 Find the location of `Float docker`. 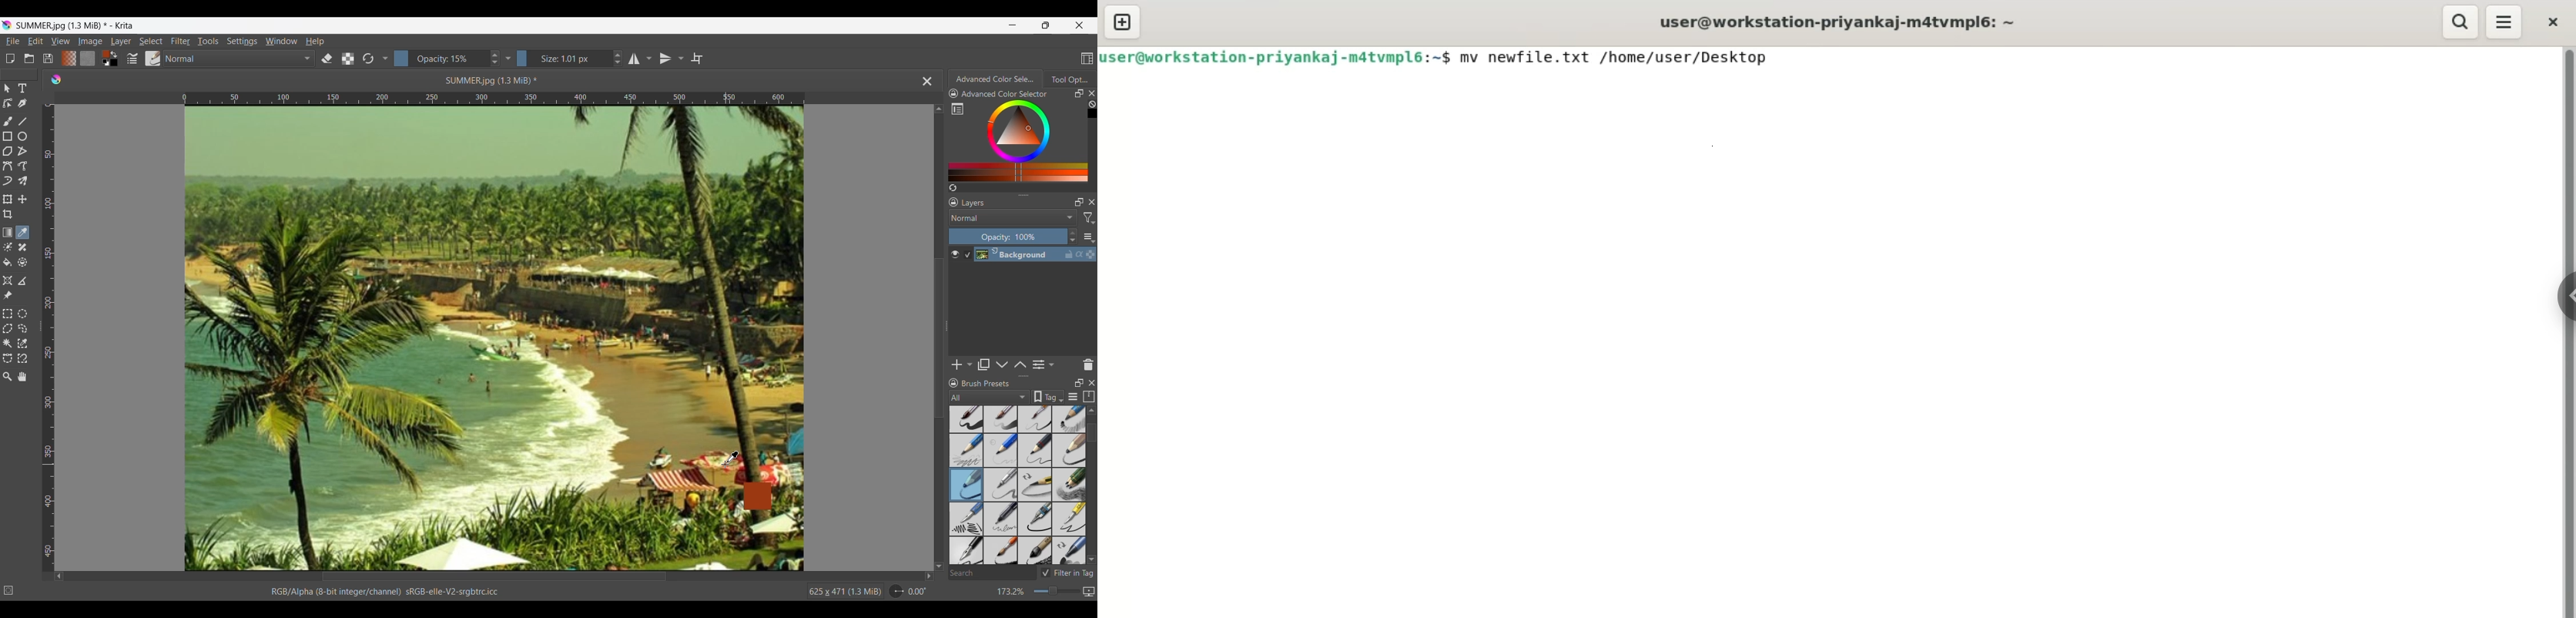

Float docker is located at coordinates (1080, 202).